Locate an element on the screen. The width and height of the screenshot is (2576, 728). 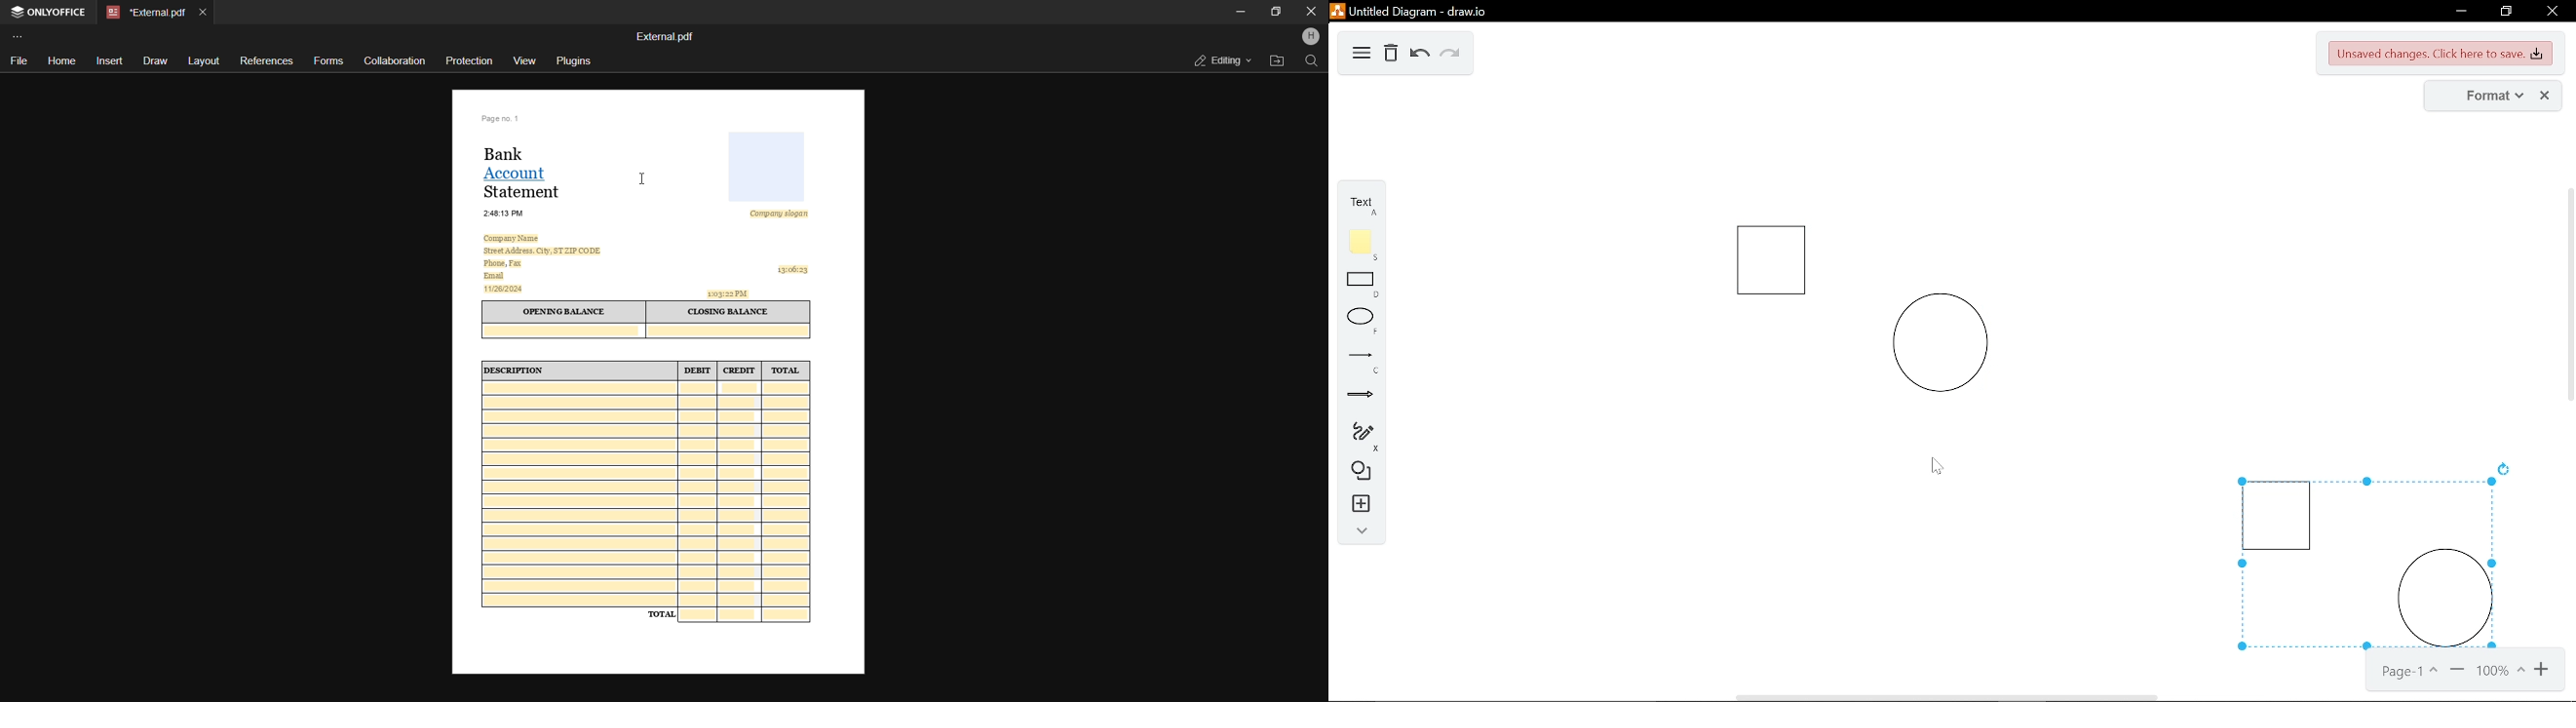
restore down is located at coordinates (2508, 12).